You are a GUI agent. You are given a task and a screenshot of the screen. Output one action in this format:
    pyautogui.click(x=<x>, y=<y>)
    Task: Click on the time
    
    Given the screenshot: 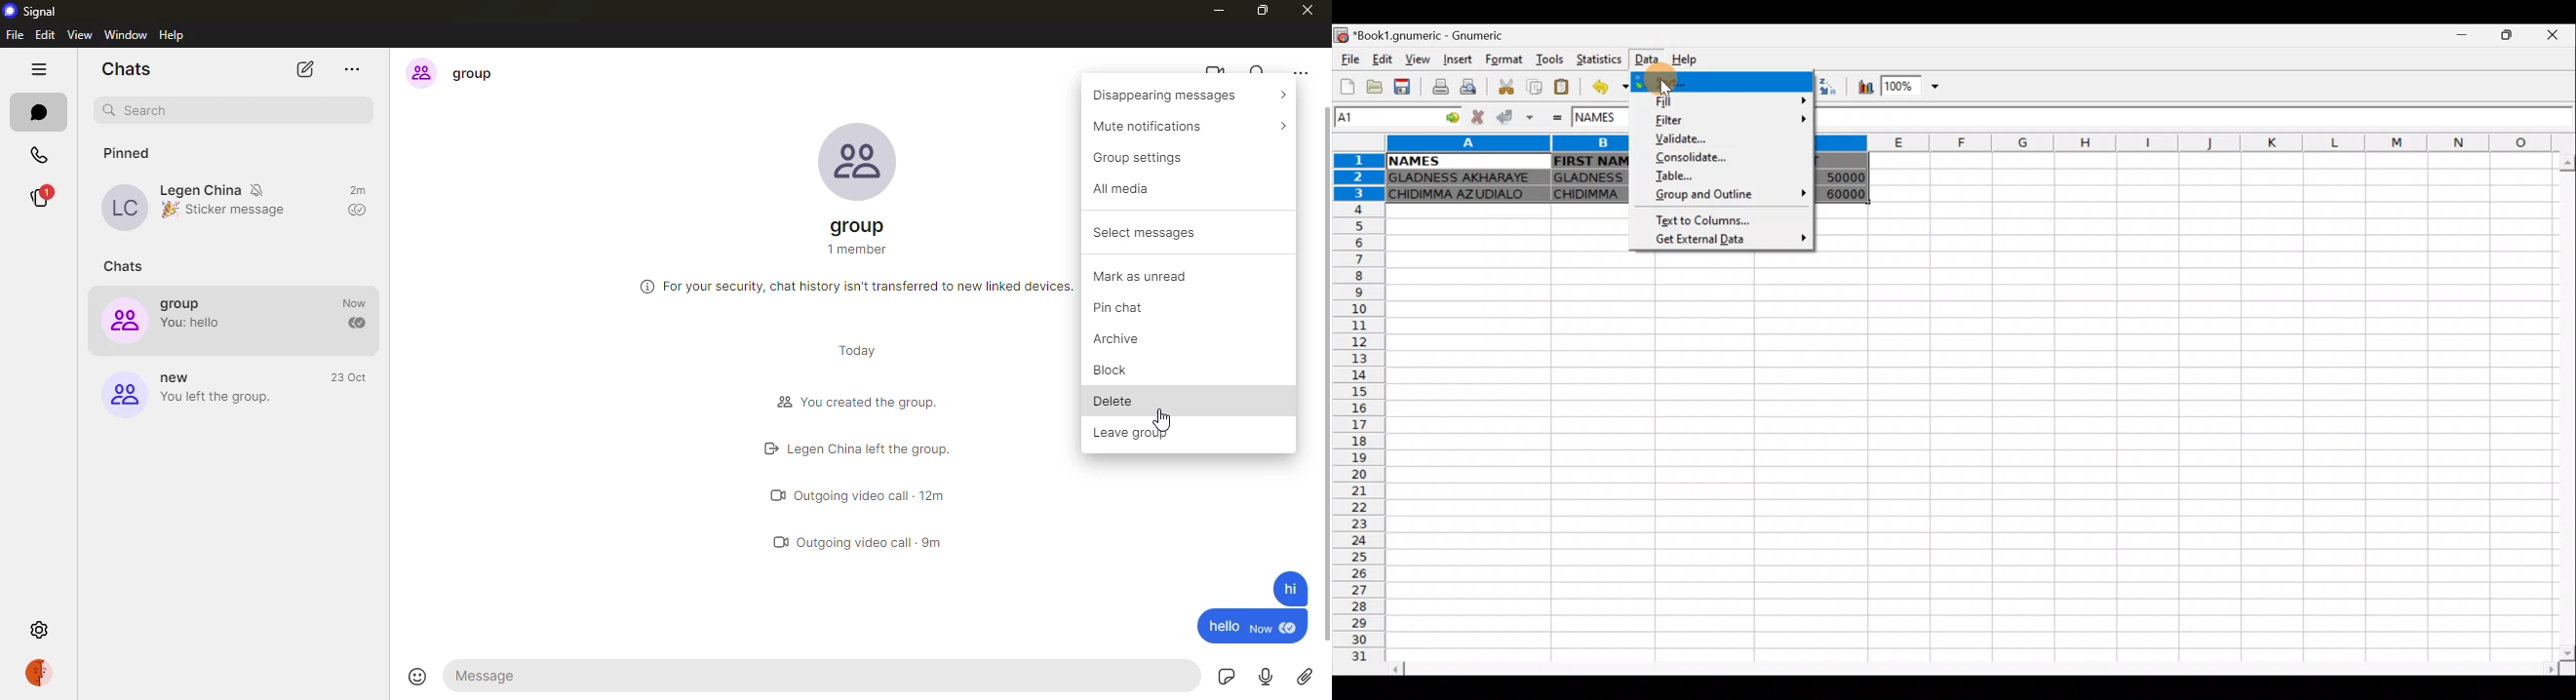 What is the action you would take?
    pyautogui.click(x=352, y=302)
    